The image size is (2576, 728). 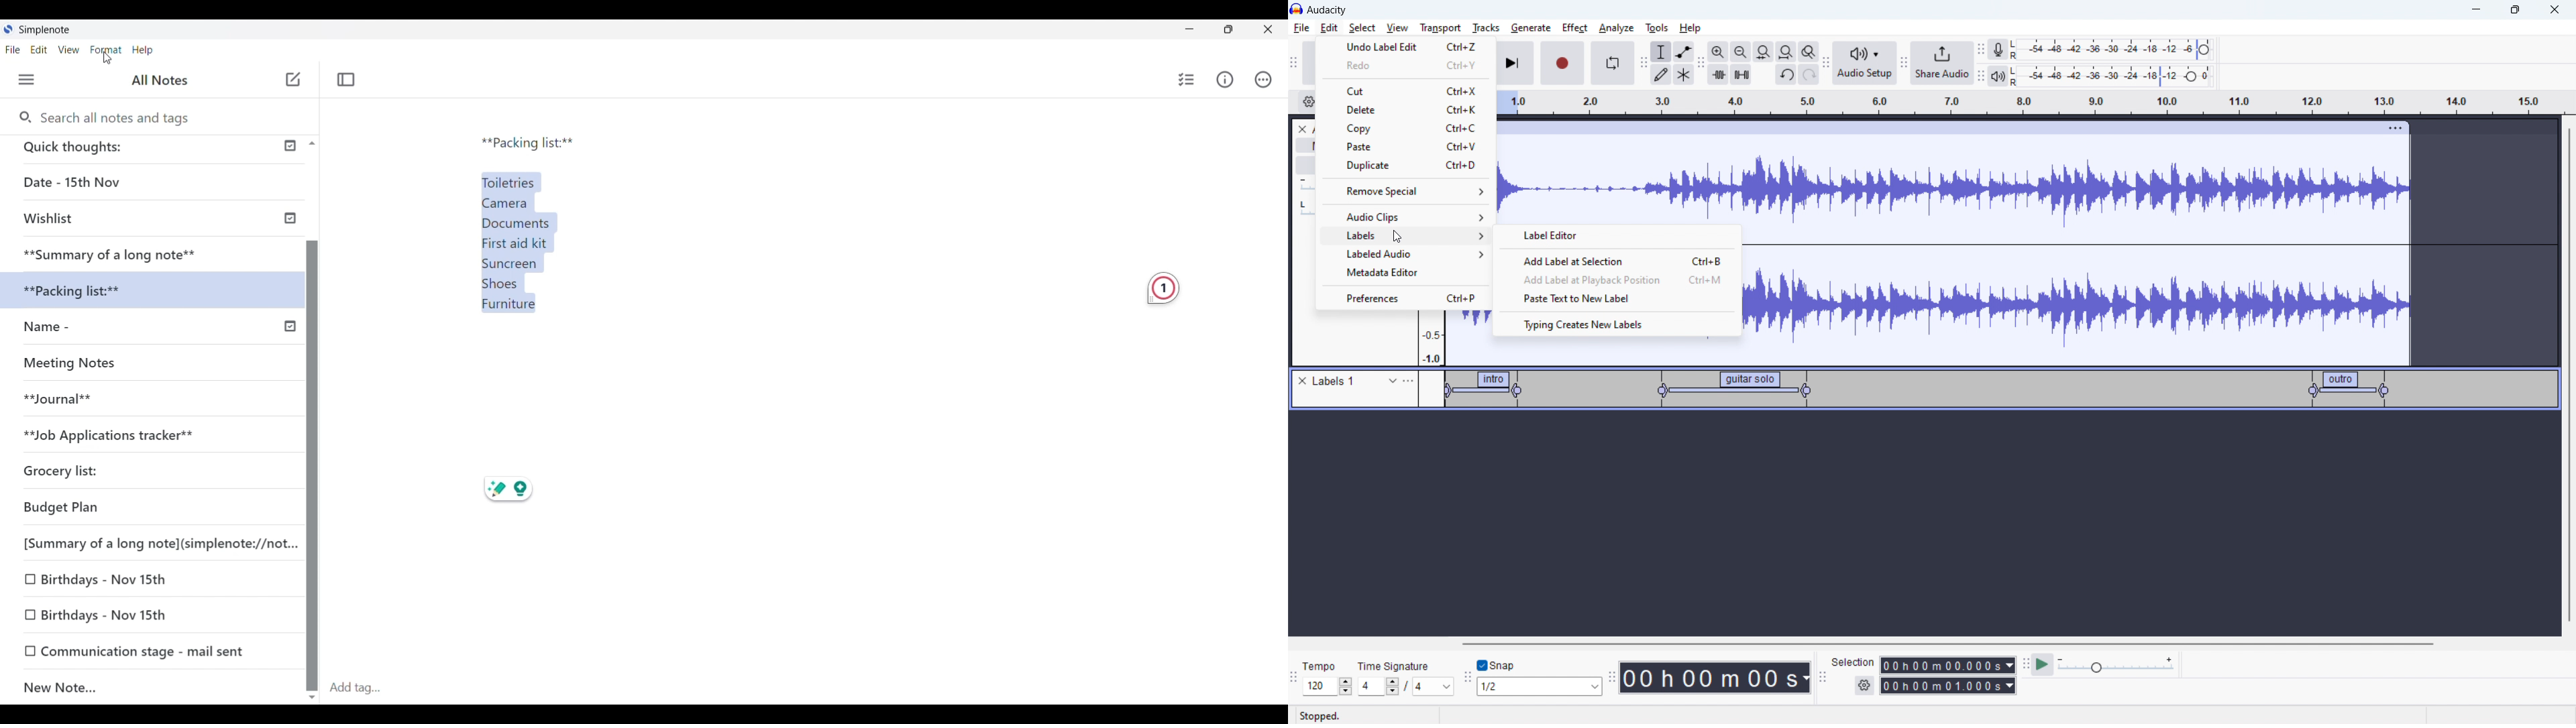 I want to click on multi tool, so click(x=1684, y=74).